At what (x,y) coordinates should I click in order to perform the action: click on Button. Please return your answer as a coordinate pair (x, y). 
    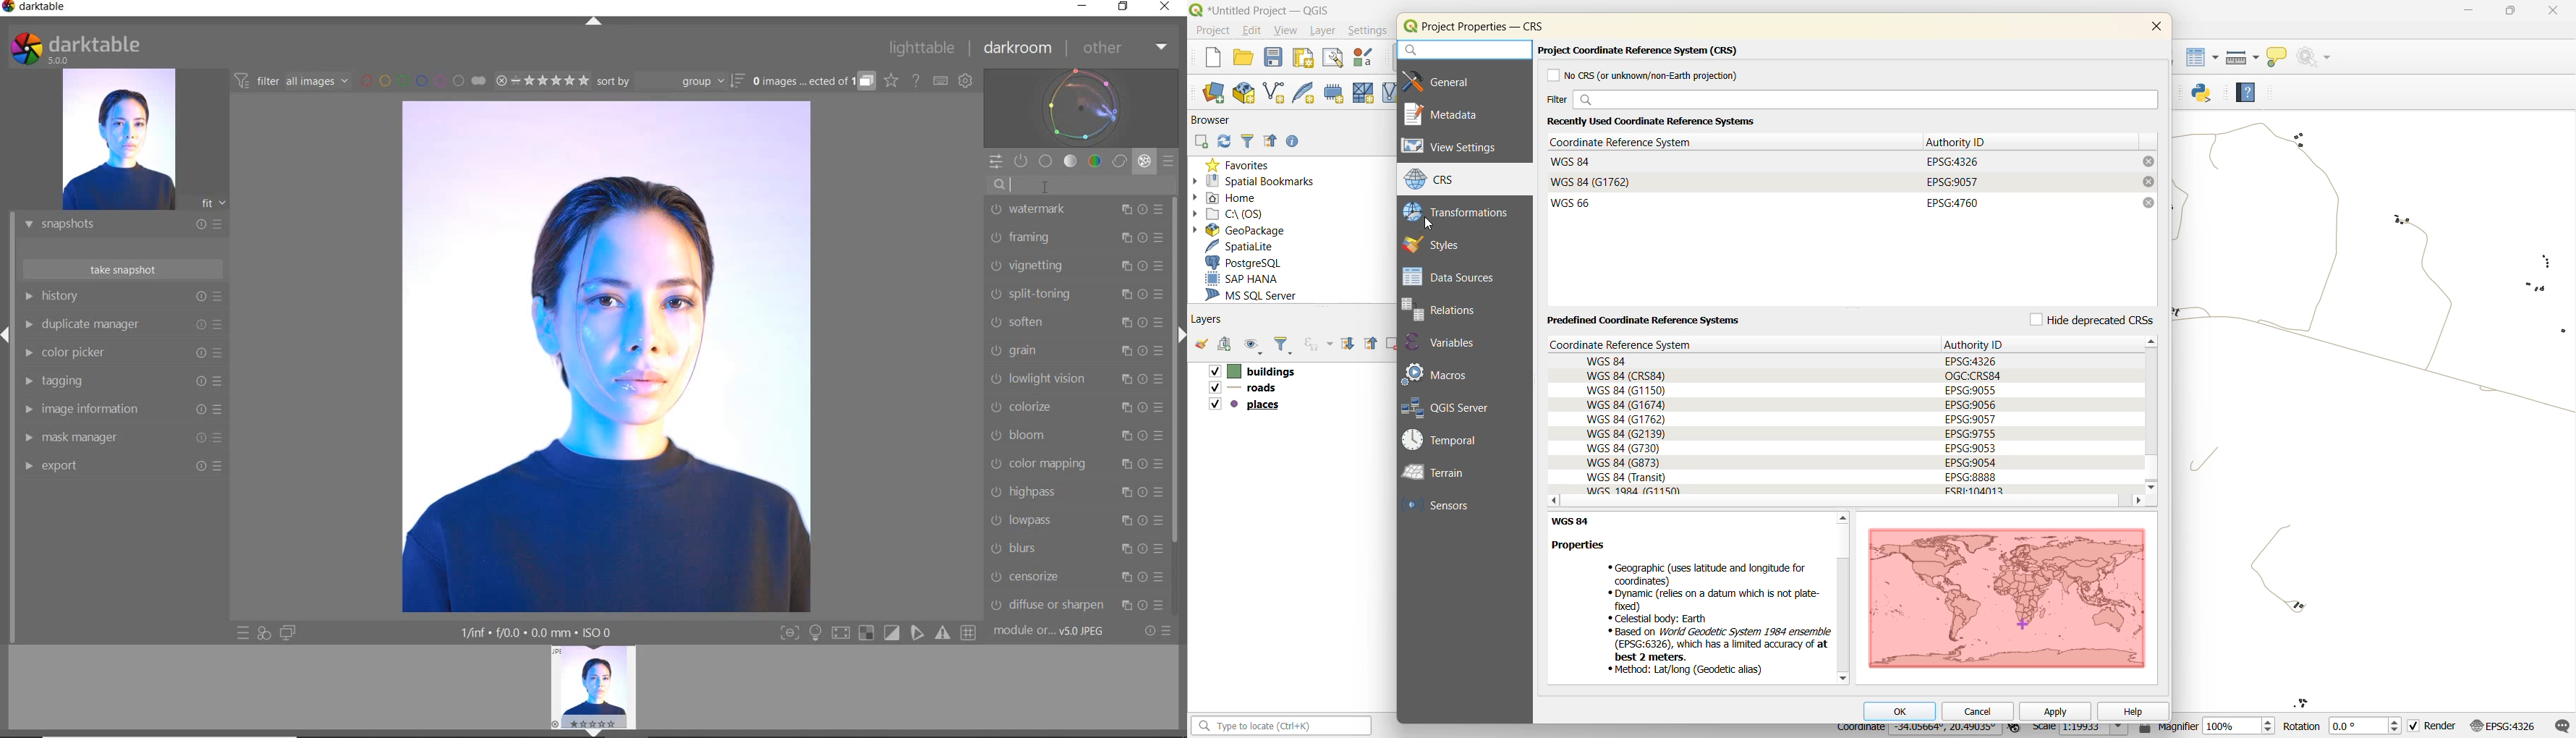
    Looking at the image, I should click on (970, 633).